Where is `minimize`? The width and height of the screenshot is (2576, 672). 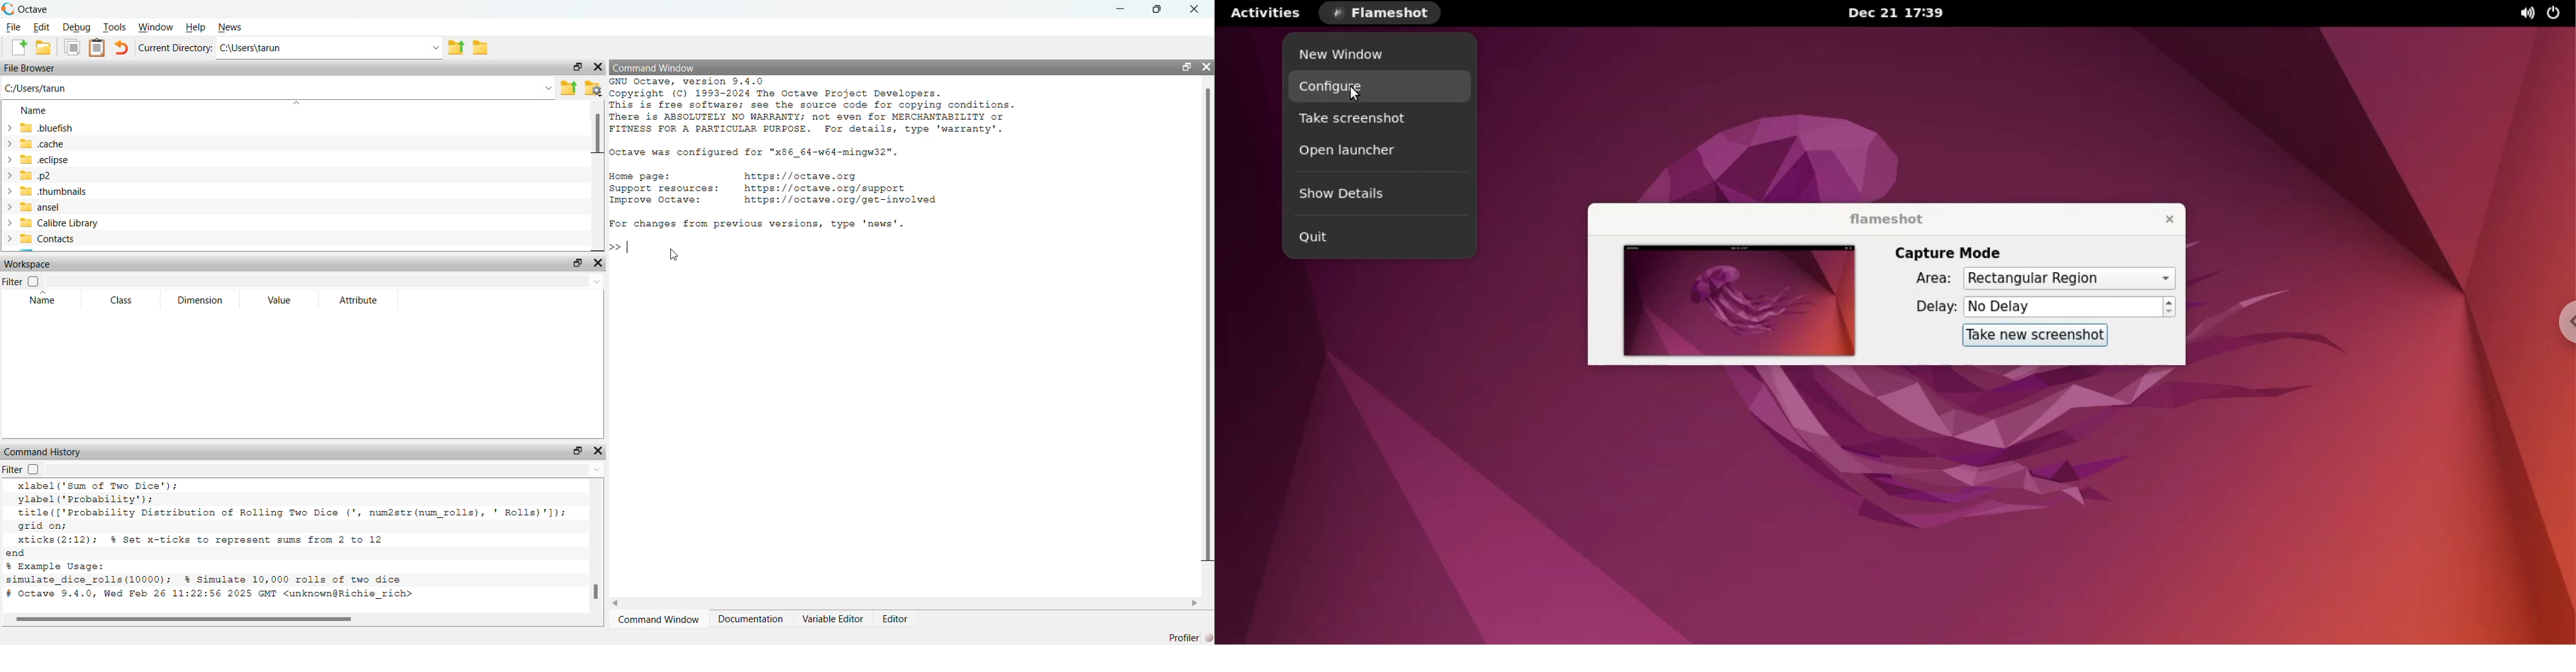 minimize is located at coordinates (1117, 11).